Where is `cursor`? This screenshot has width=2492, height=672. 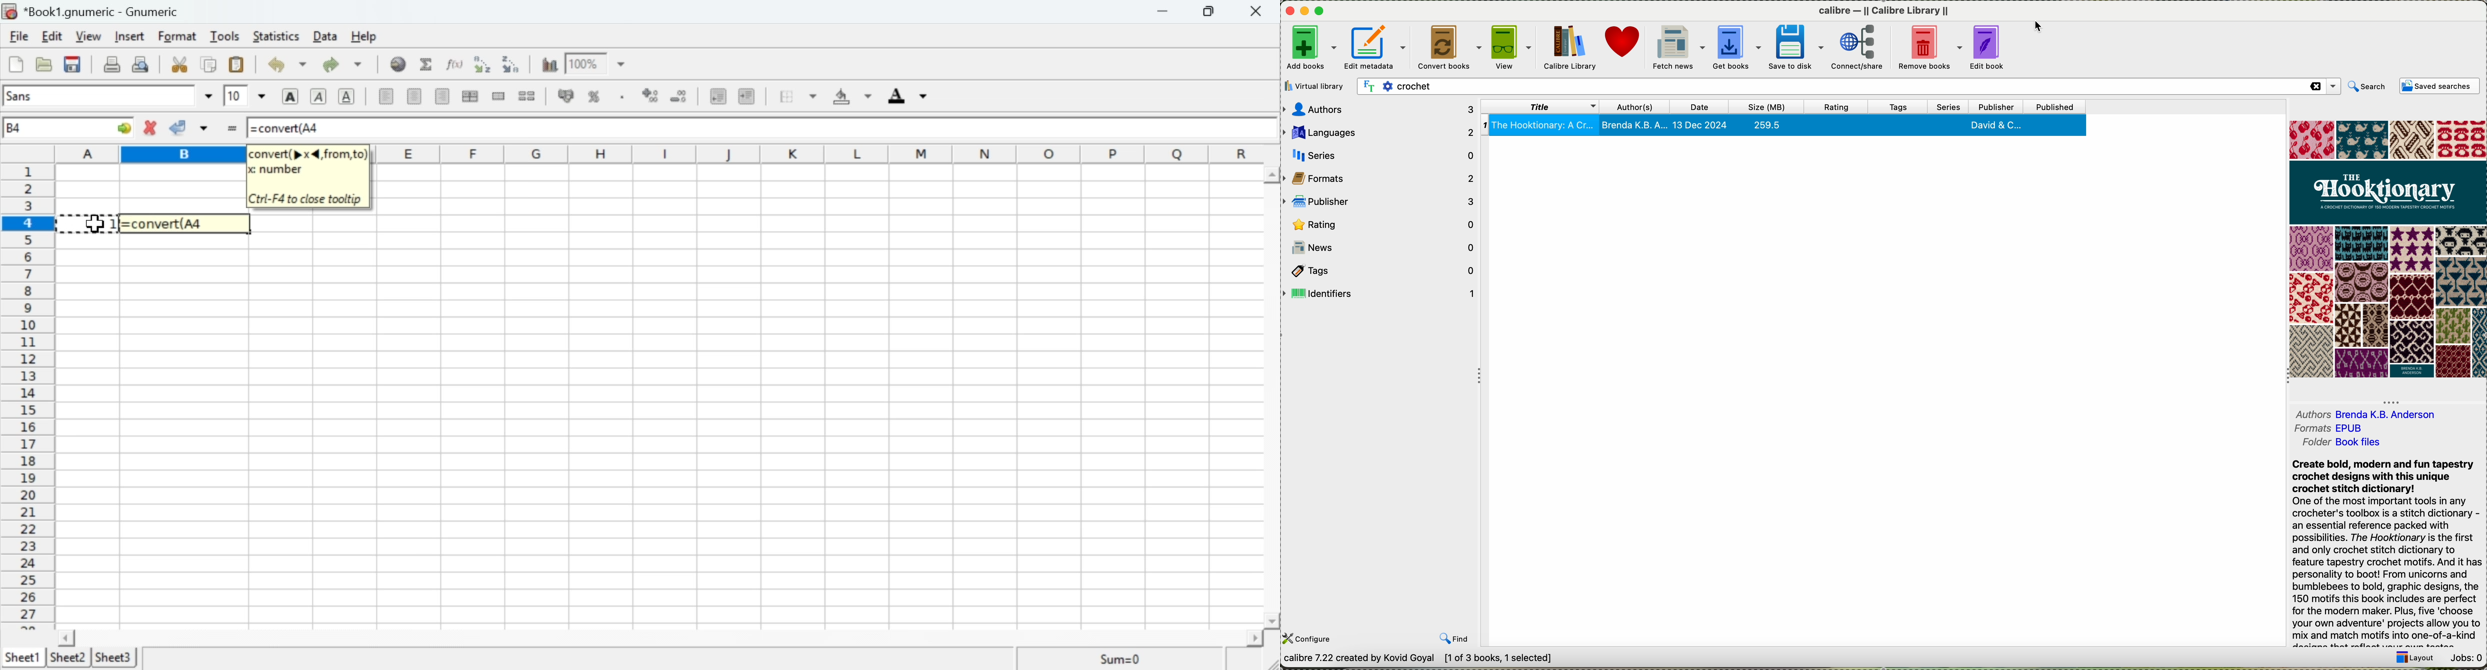 cursor is located at coordinates (95, 225).